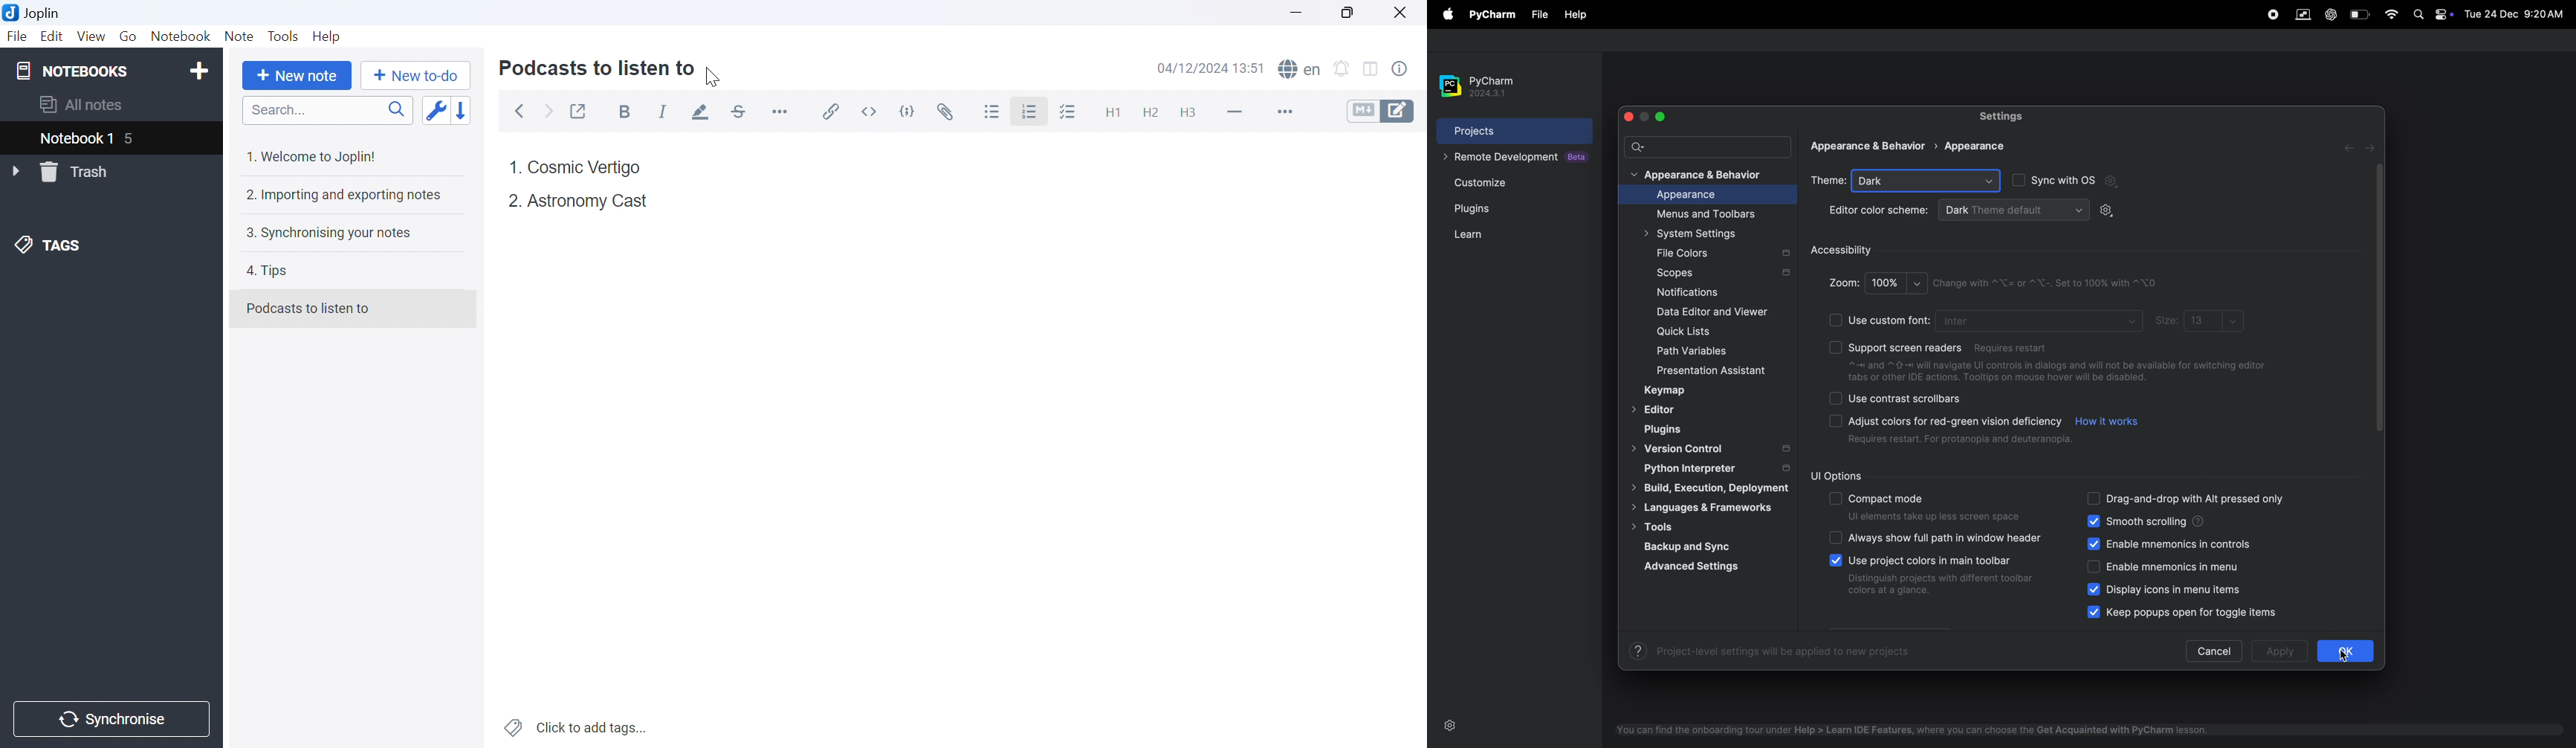 This screenshot has height=756, width=2576. Describe the element at coordinates (91, 35) in the screenshot. I see `View` at that location.